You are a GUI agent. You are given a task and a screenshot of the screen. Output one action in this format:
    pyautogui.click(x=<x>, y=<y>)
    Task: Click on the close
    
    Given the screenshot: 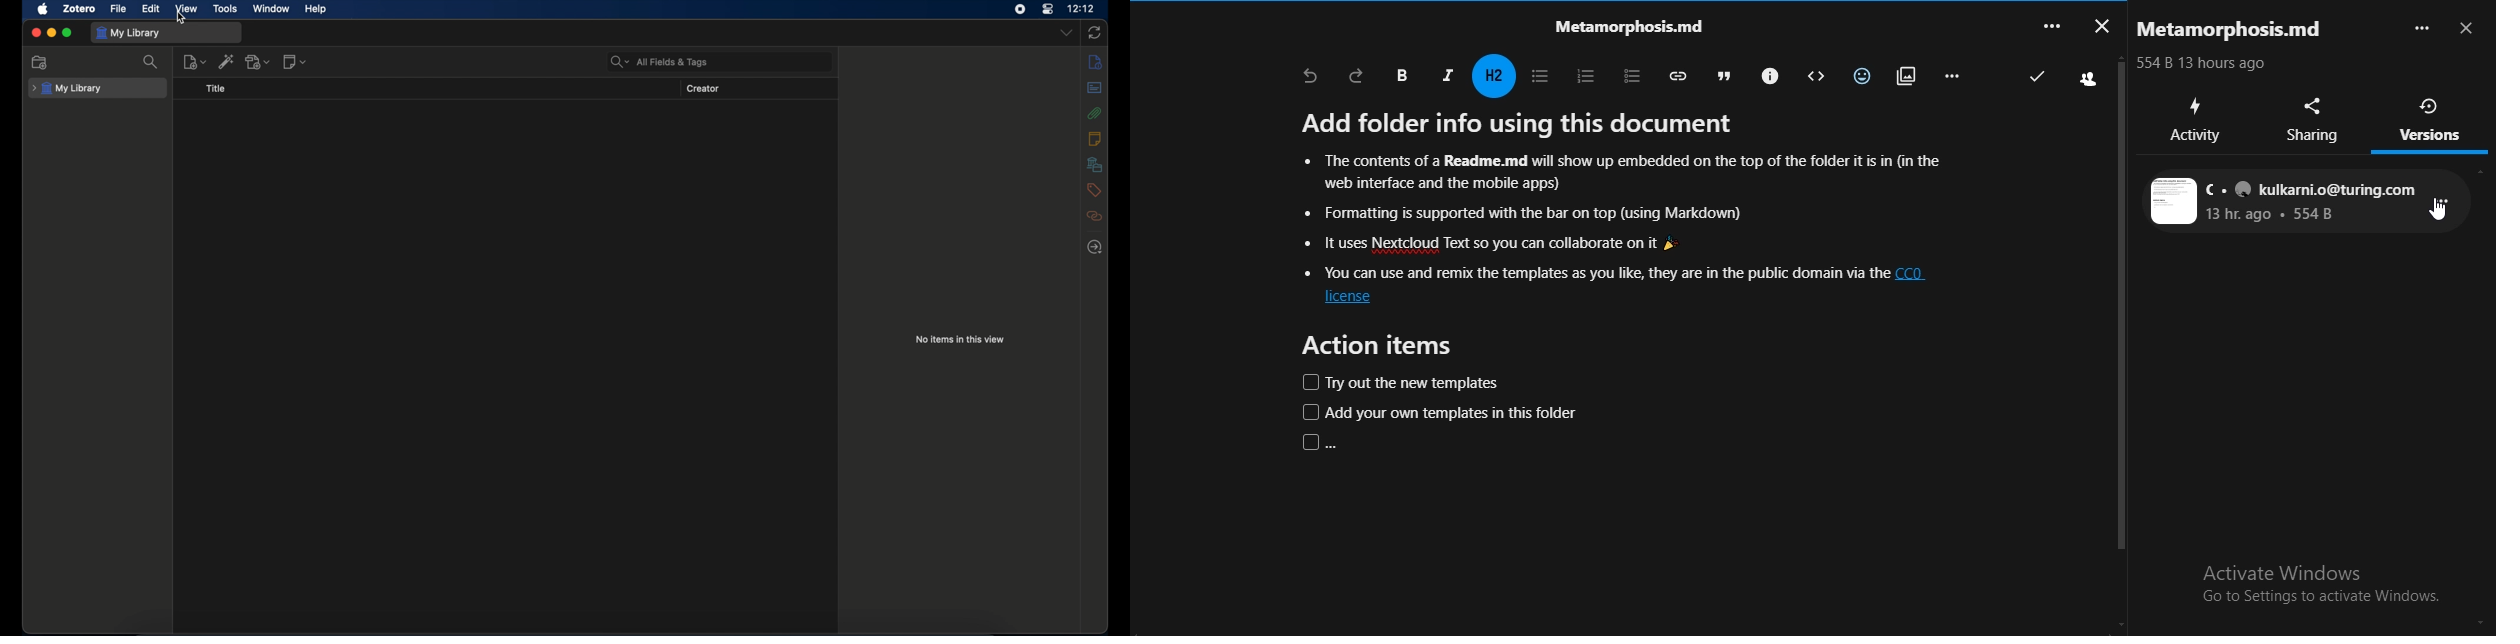 What is the action you would take?
    pyautogui.click(x=36, y=32)
    